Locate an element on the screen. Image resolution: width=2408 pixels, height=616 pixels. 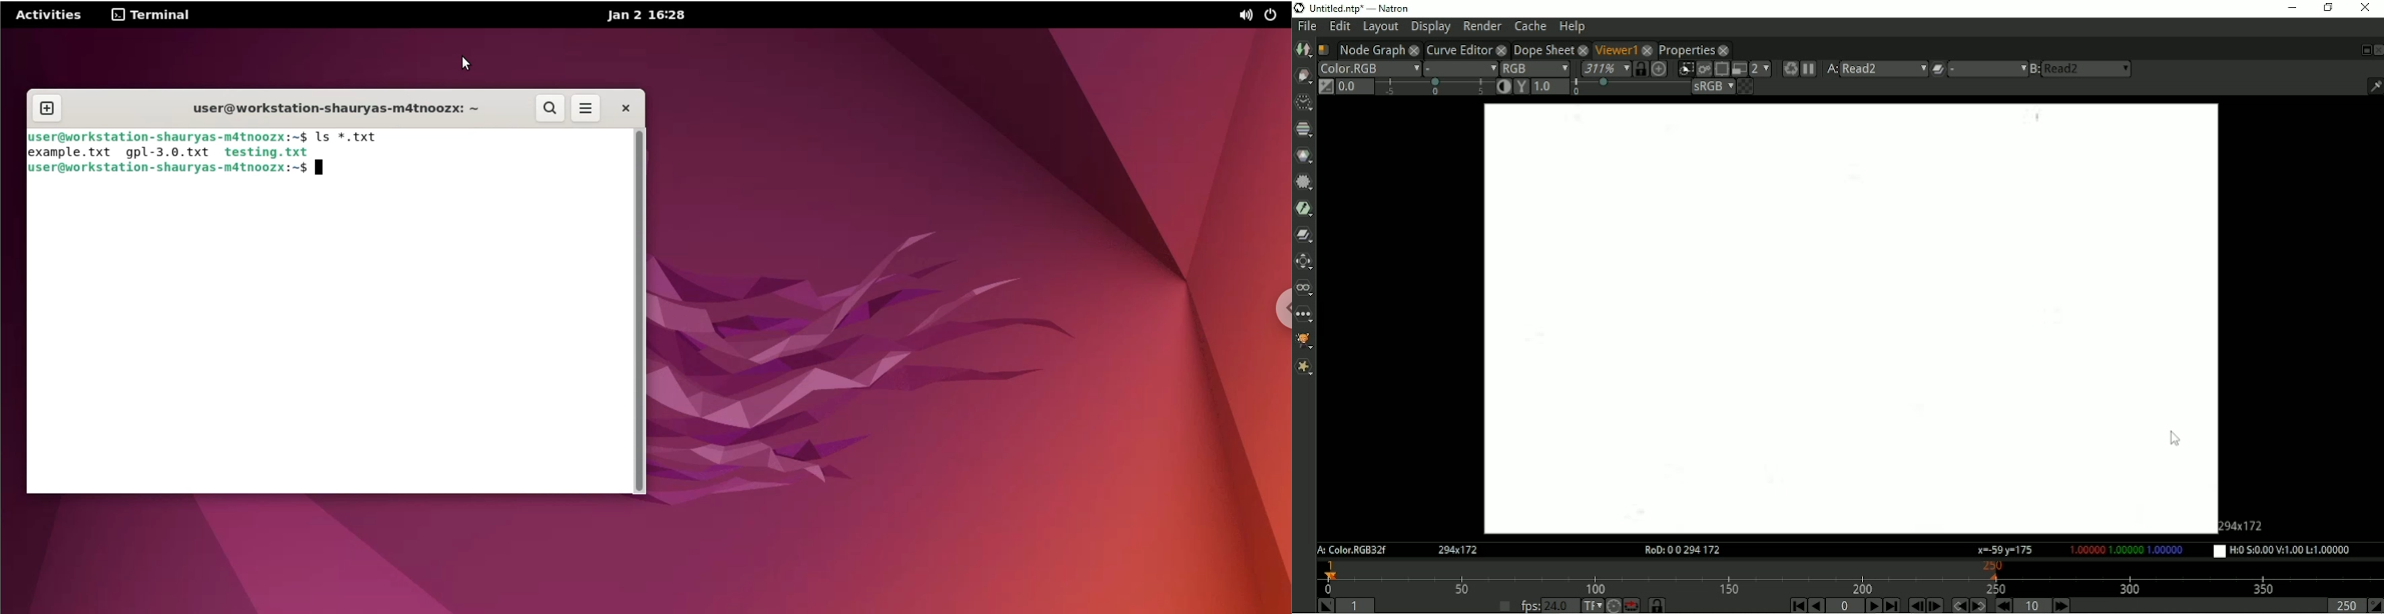
Clips portion of image is located at coordinates (1685, 69).